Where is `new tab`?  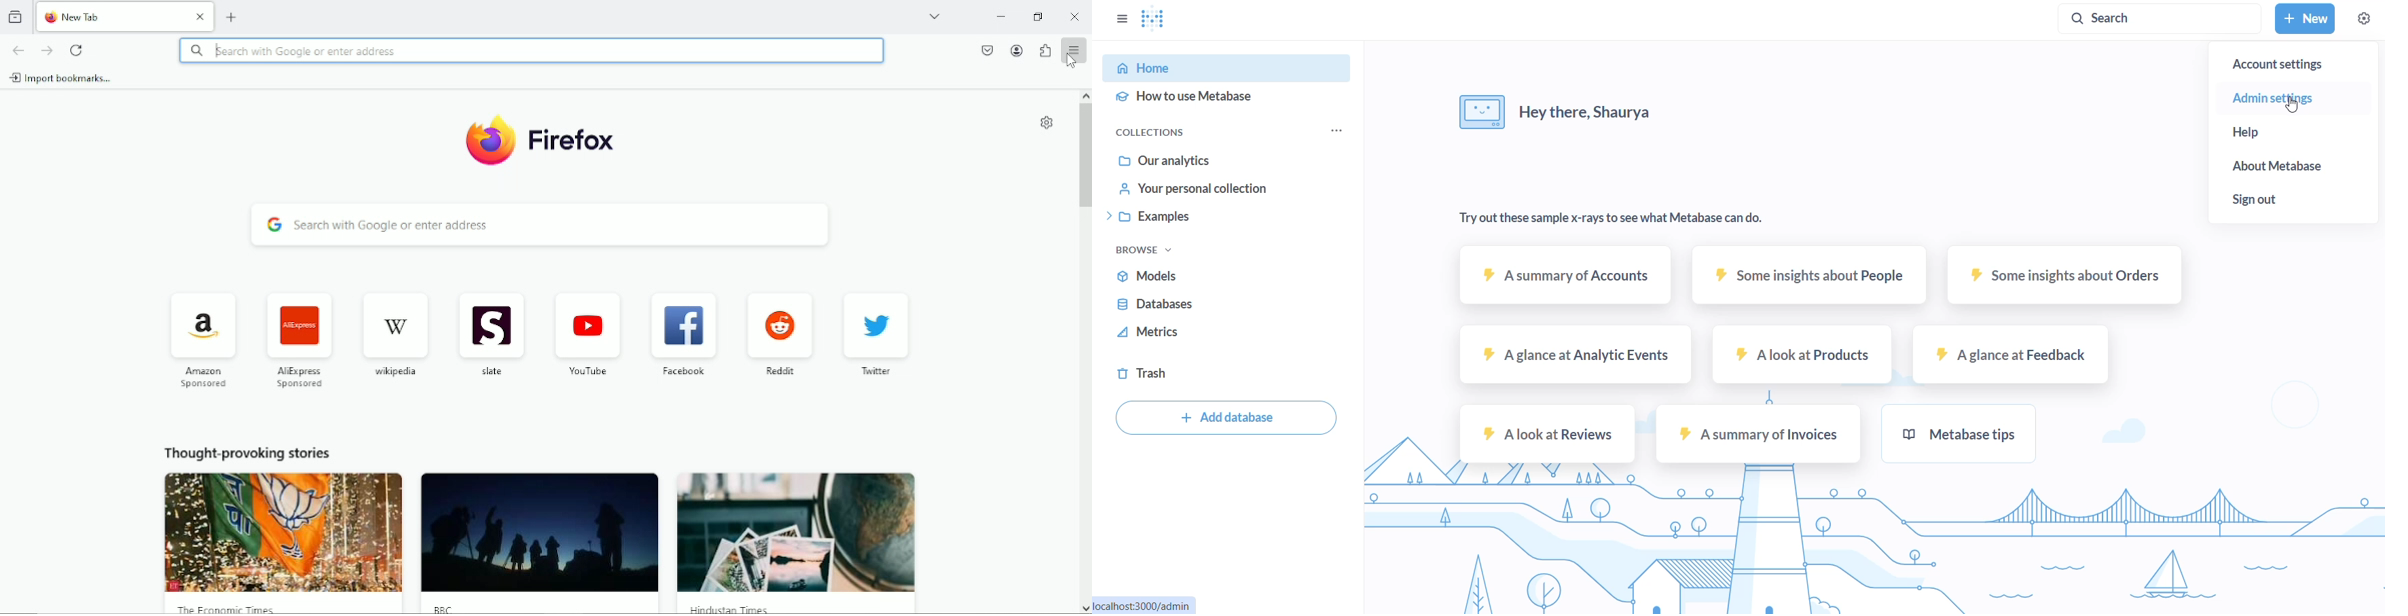 new tab is located at coordinates (233, 17).